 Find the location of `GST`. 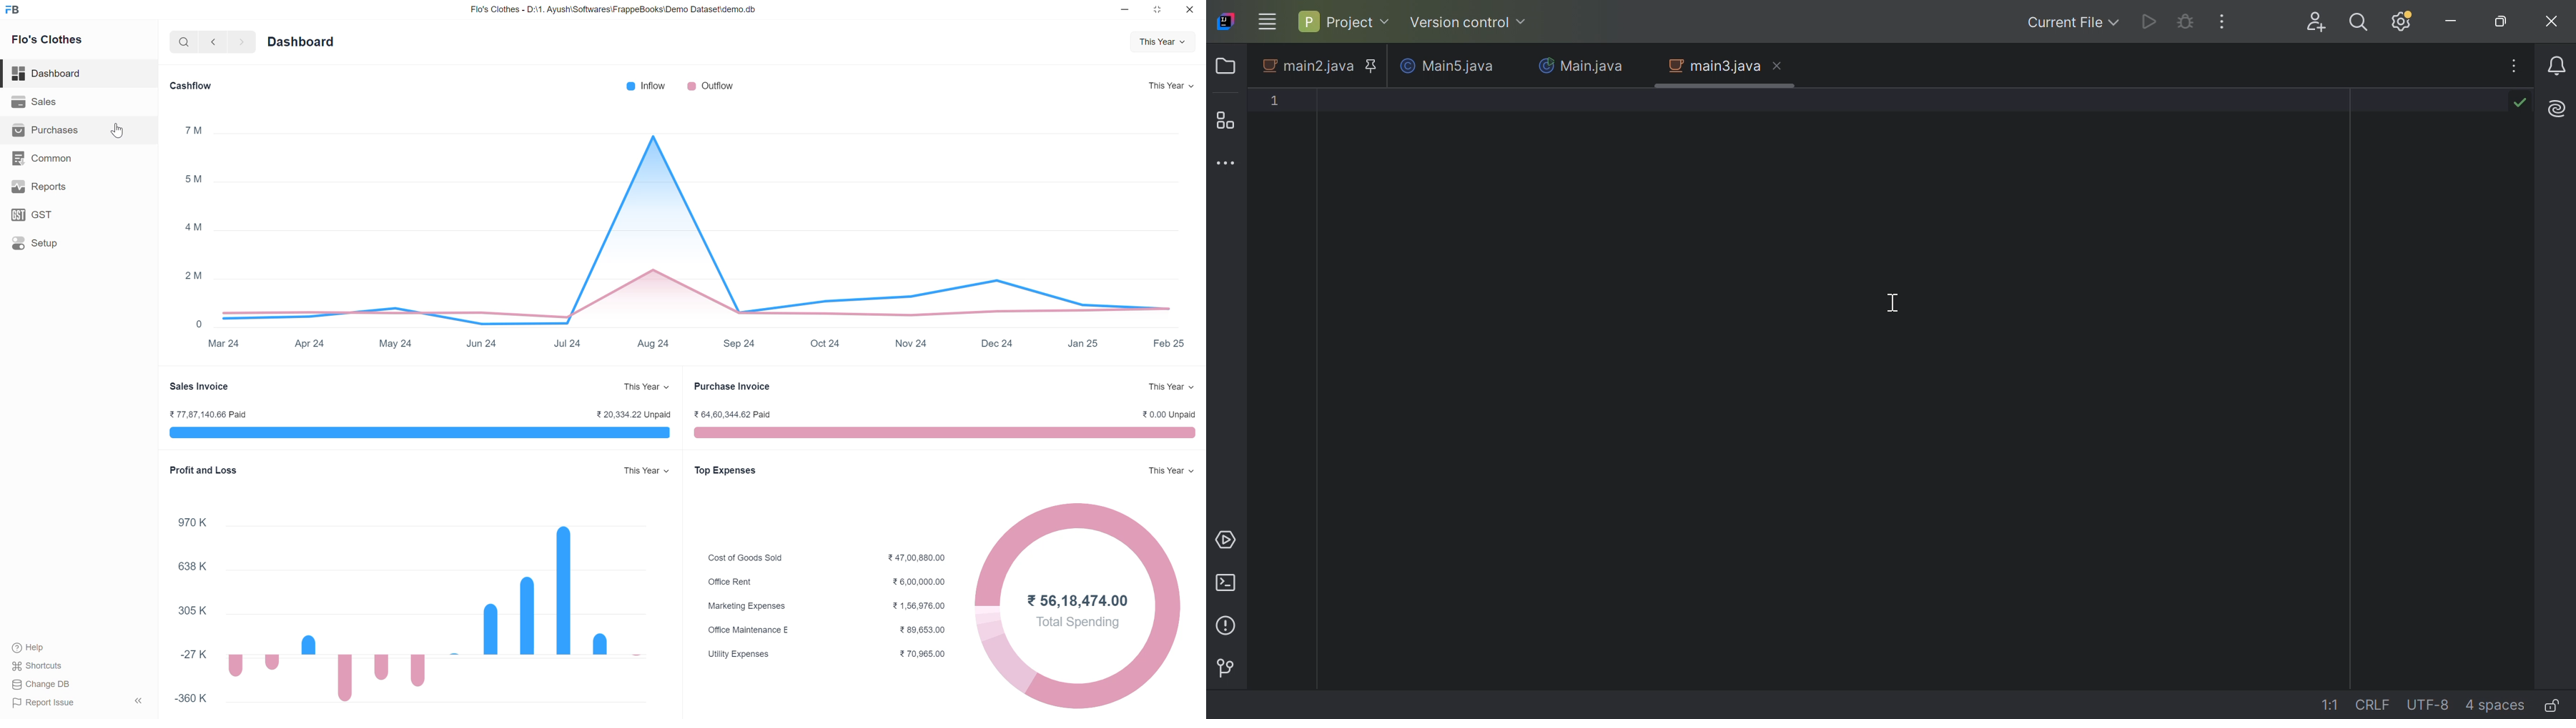

GST is located at coordinates (78, 214).